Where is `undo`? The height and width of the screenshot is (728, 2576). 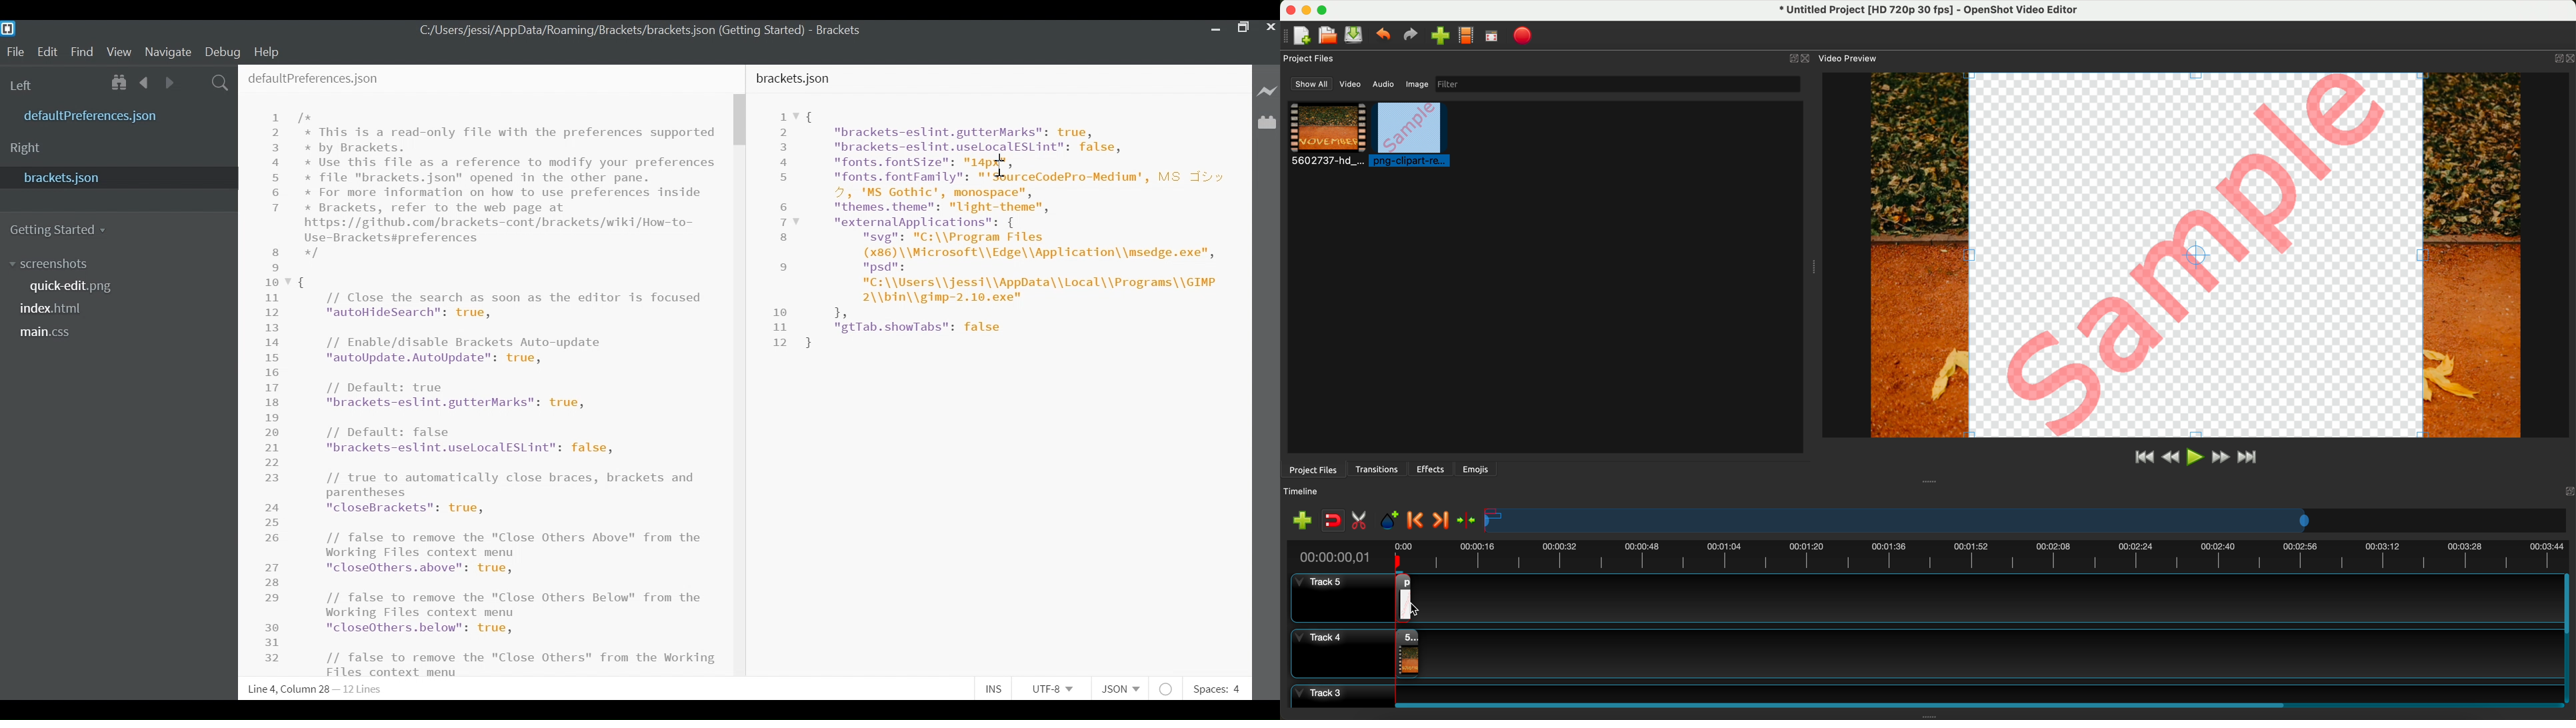 undo is located at coordinates (1385, 36).